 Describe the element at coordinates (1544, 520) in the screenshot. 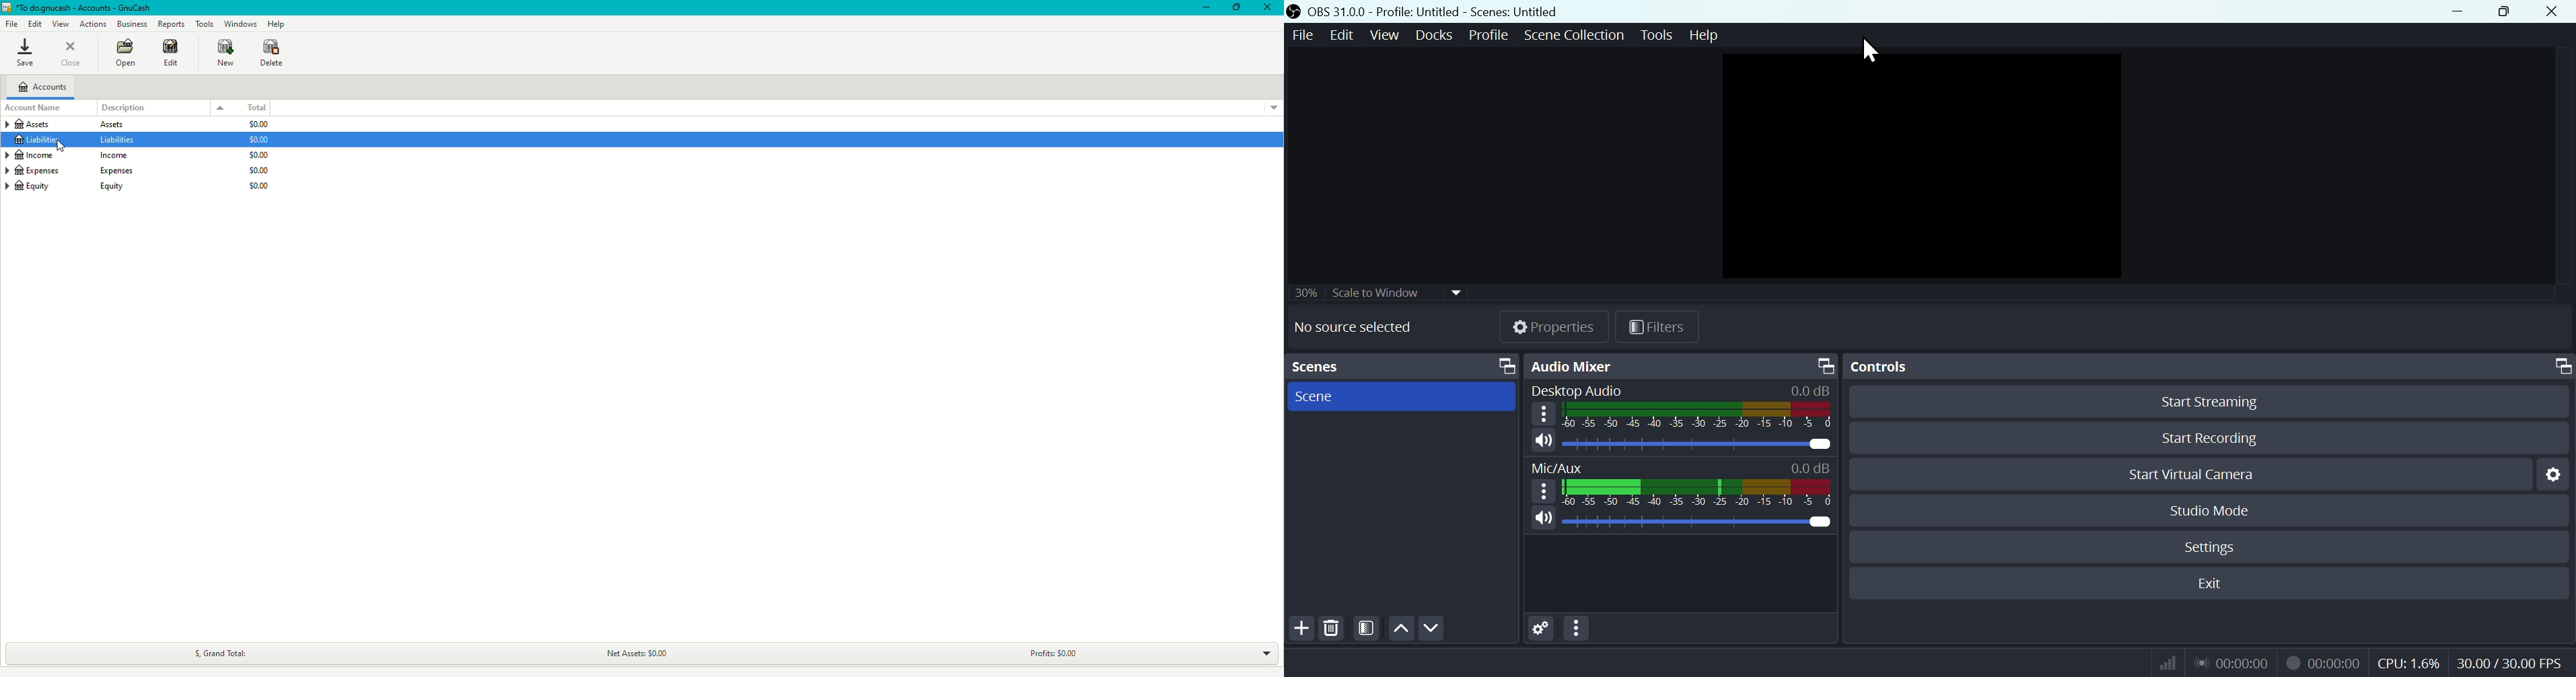

I see `(un)mute` at that location.